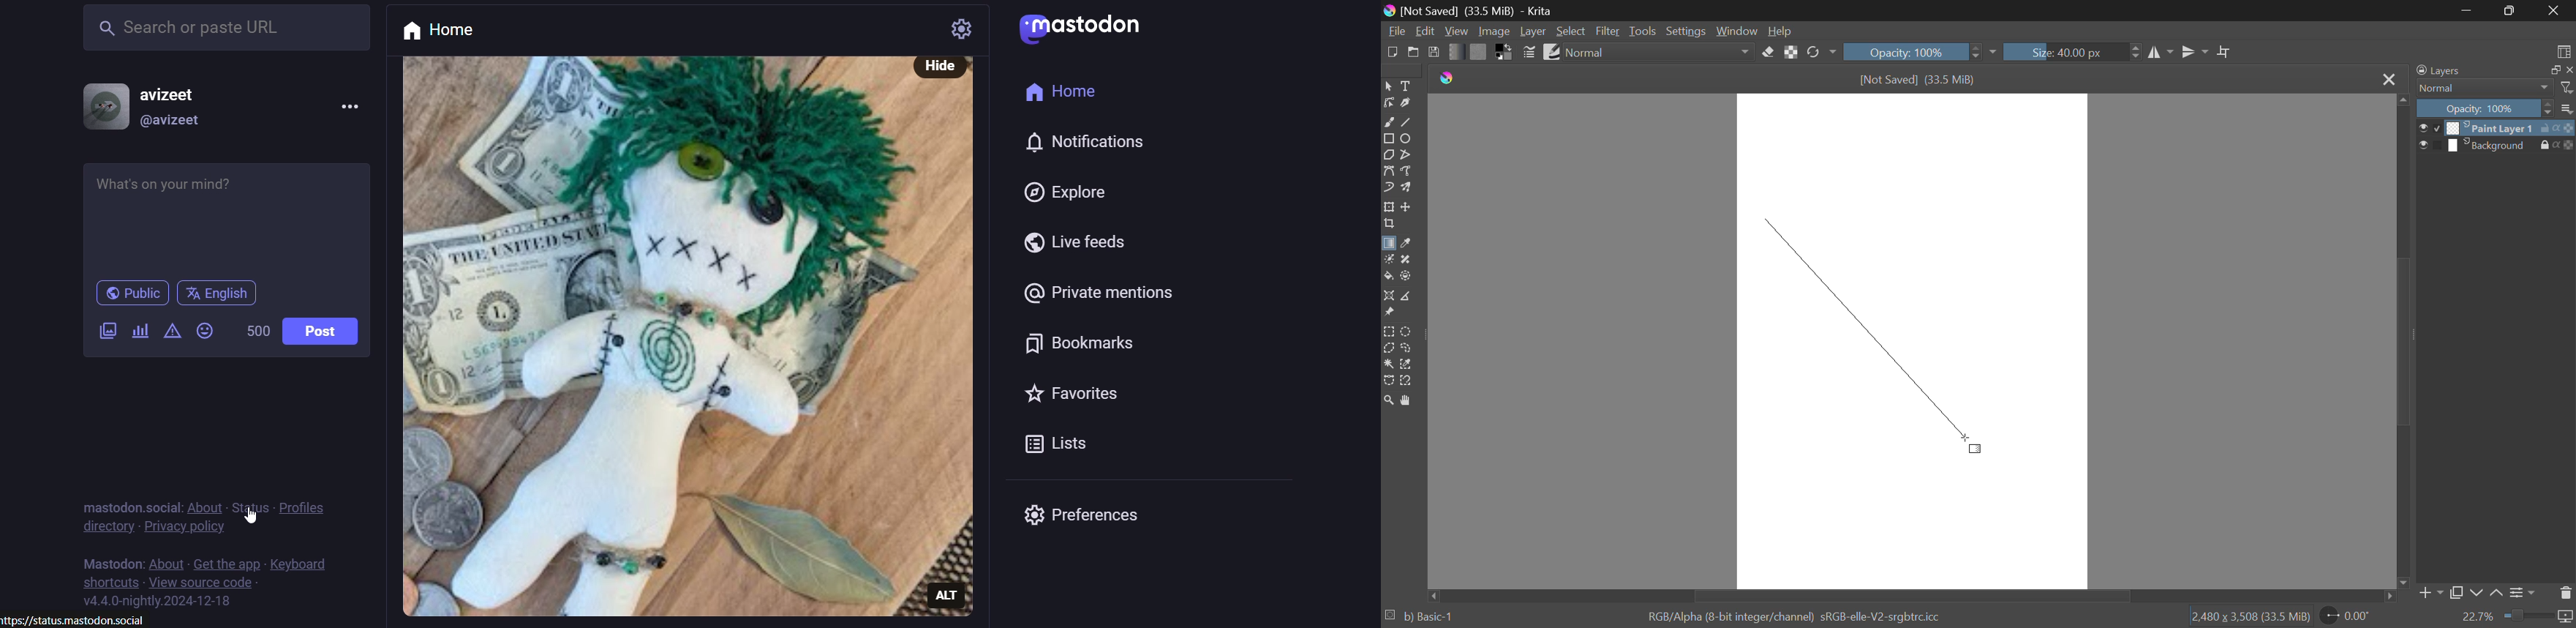  What do you see at coordinates (2249, 616) in the screenshot?
I see `12,480 x 3,508 (33.5 MiB)` at bounding box center [2249, 616].